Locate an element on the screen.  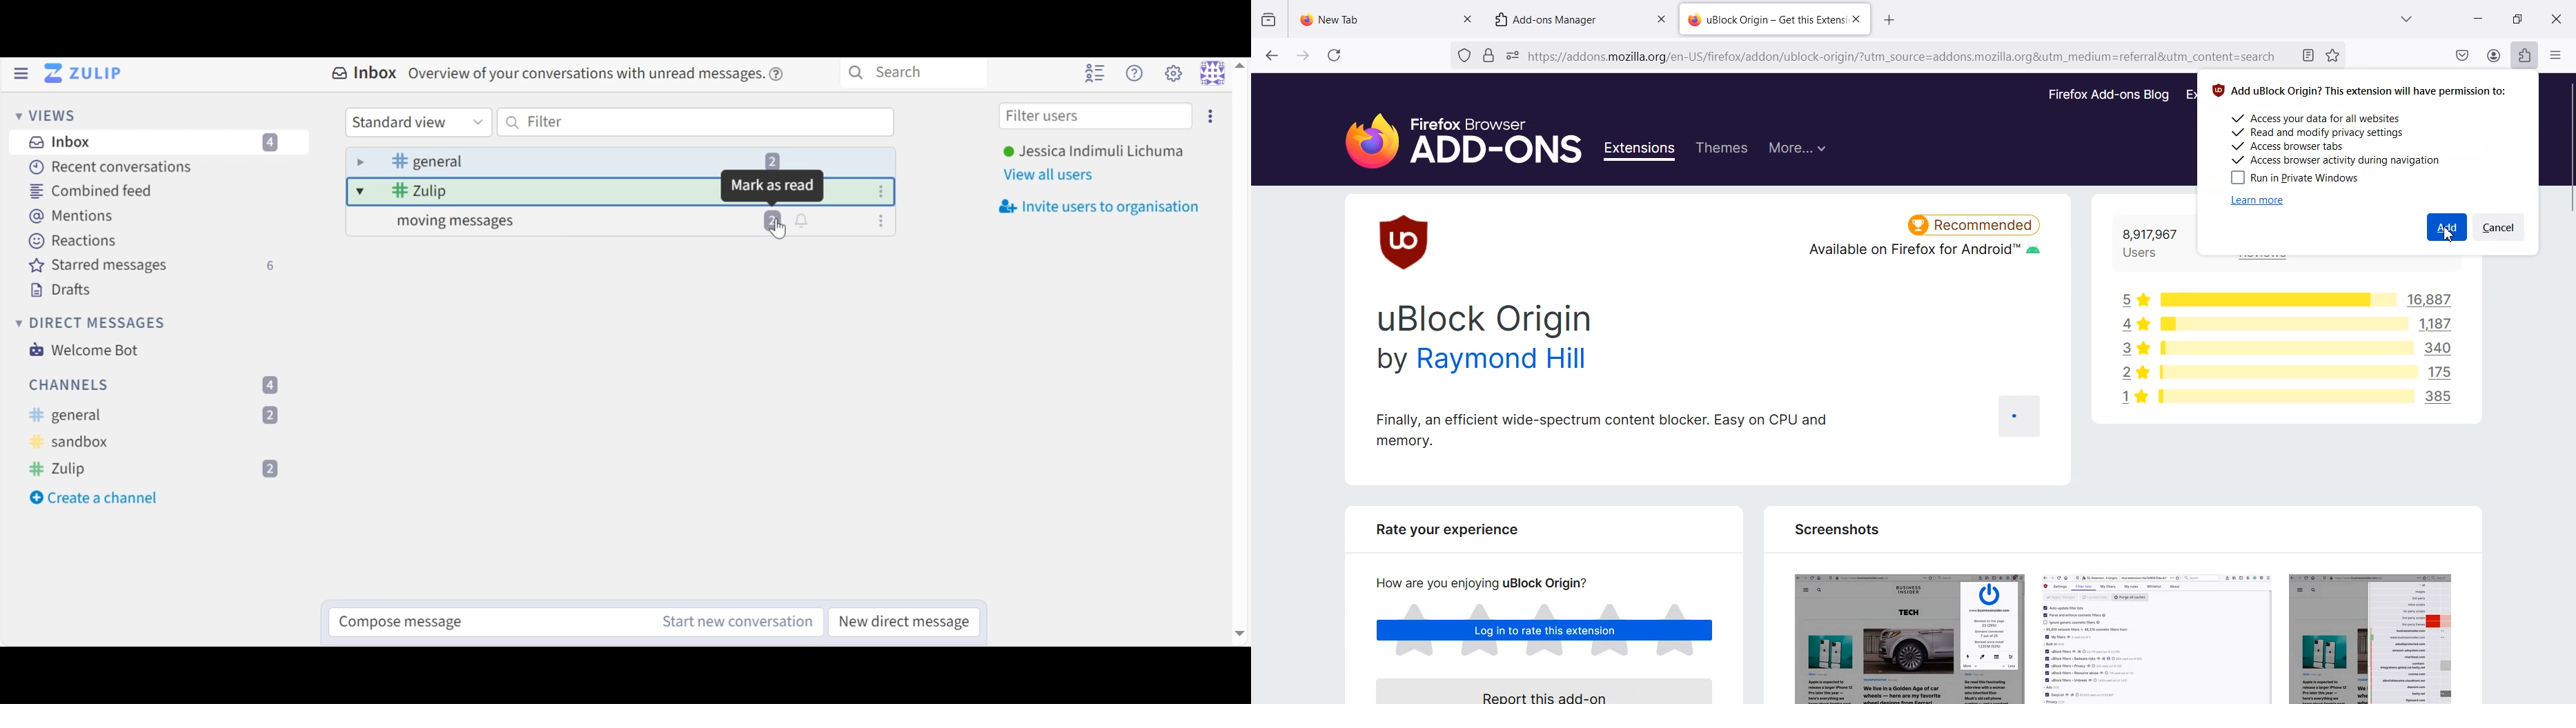
Go back to one page is located at coordinates (1271, 55).